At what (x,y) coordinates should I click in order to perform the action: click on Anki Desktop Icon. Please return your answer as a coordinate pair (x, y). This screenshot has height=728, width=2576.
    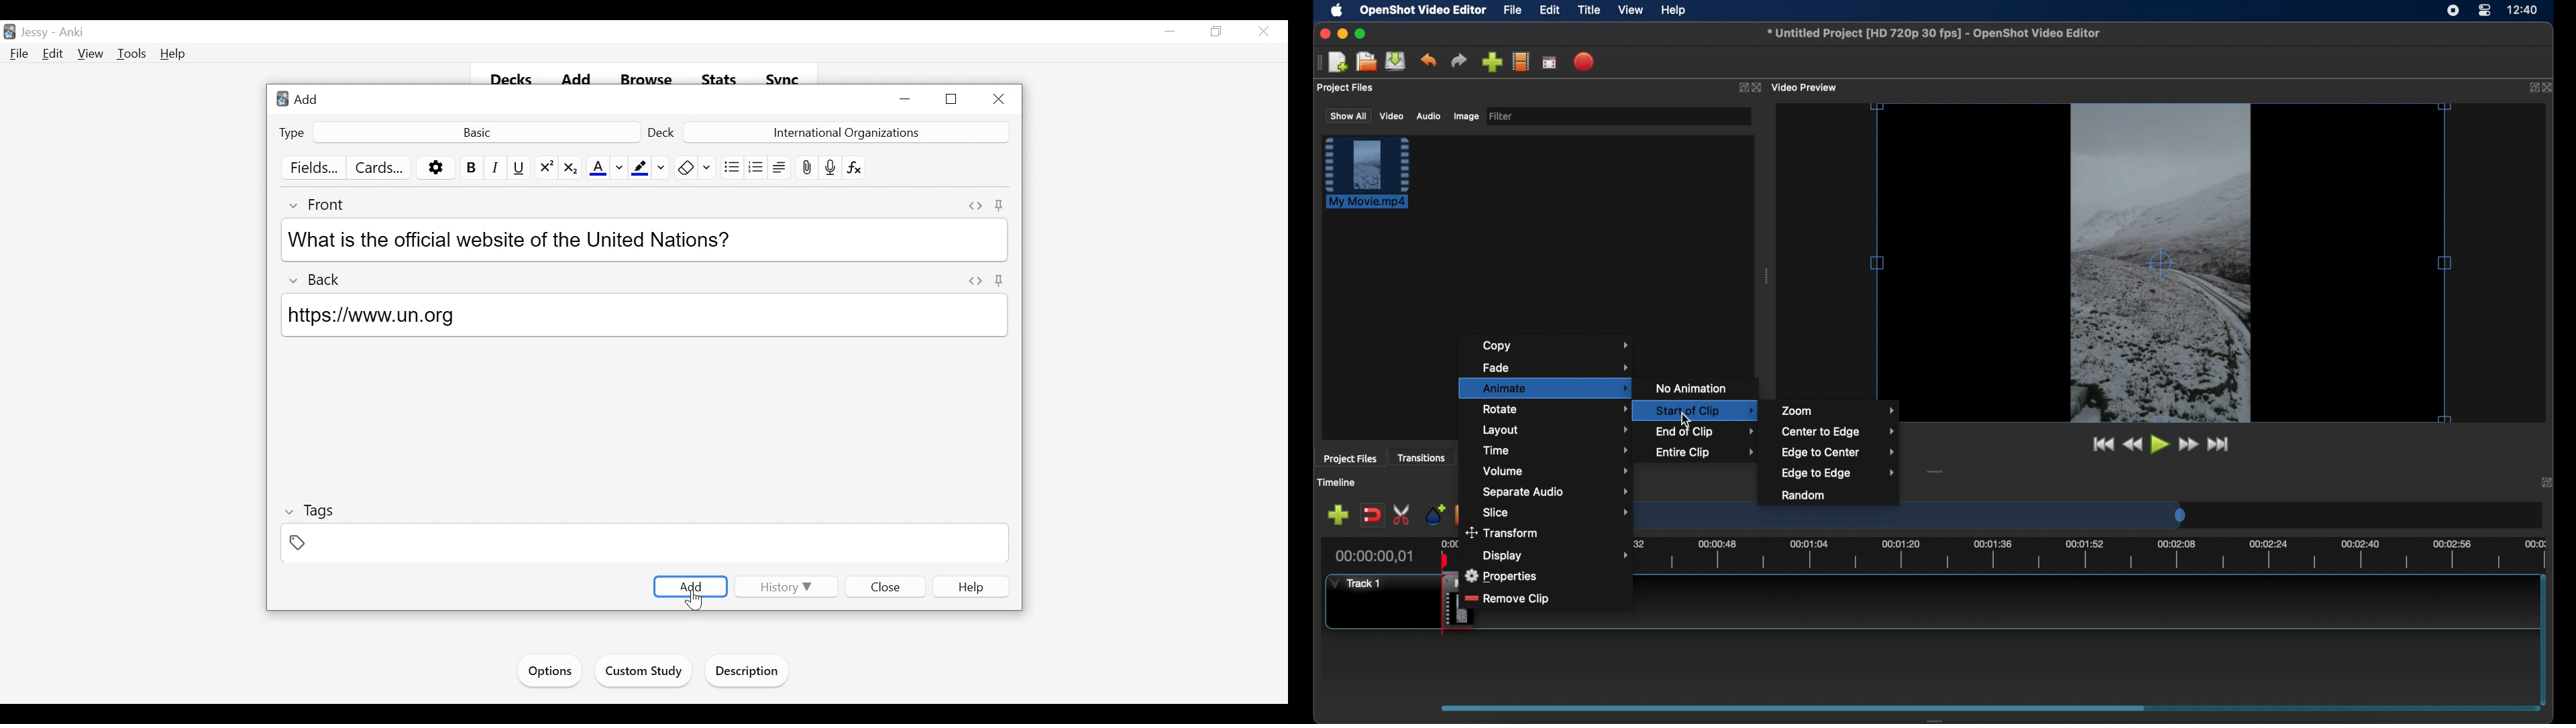
    Looking at the image, I should click on (281, 99).